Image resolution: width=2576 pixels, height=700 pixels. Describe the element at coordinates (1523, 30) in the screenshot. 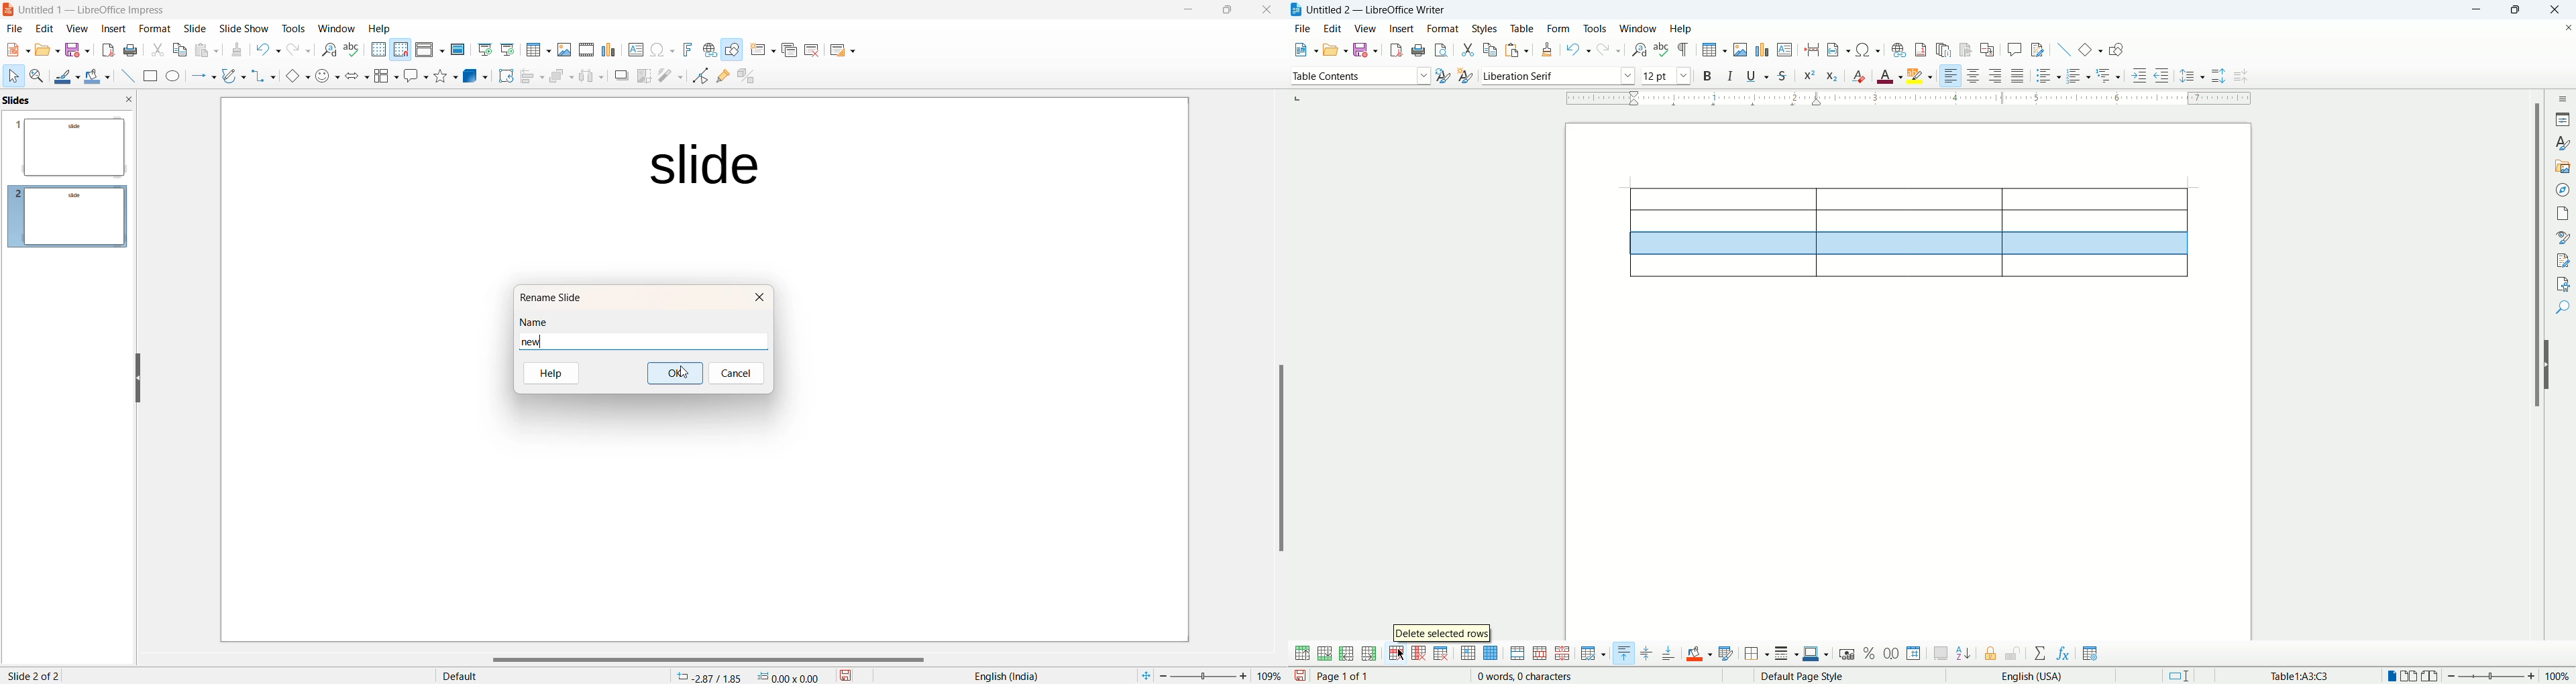

I see `table` at that location.